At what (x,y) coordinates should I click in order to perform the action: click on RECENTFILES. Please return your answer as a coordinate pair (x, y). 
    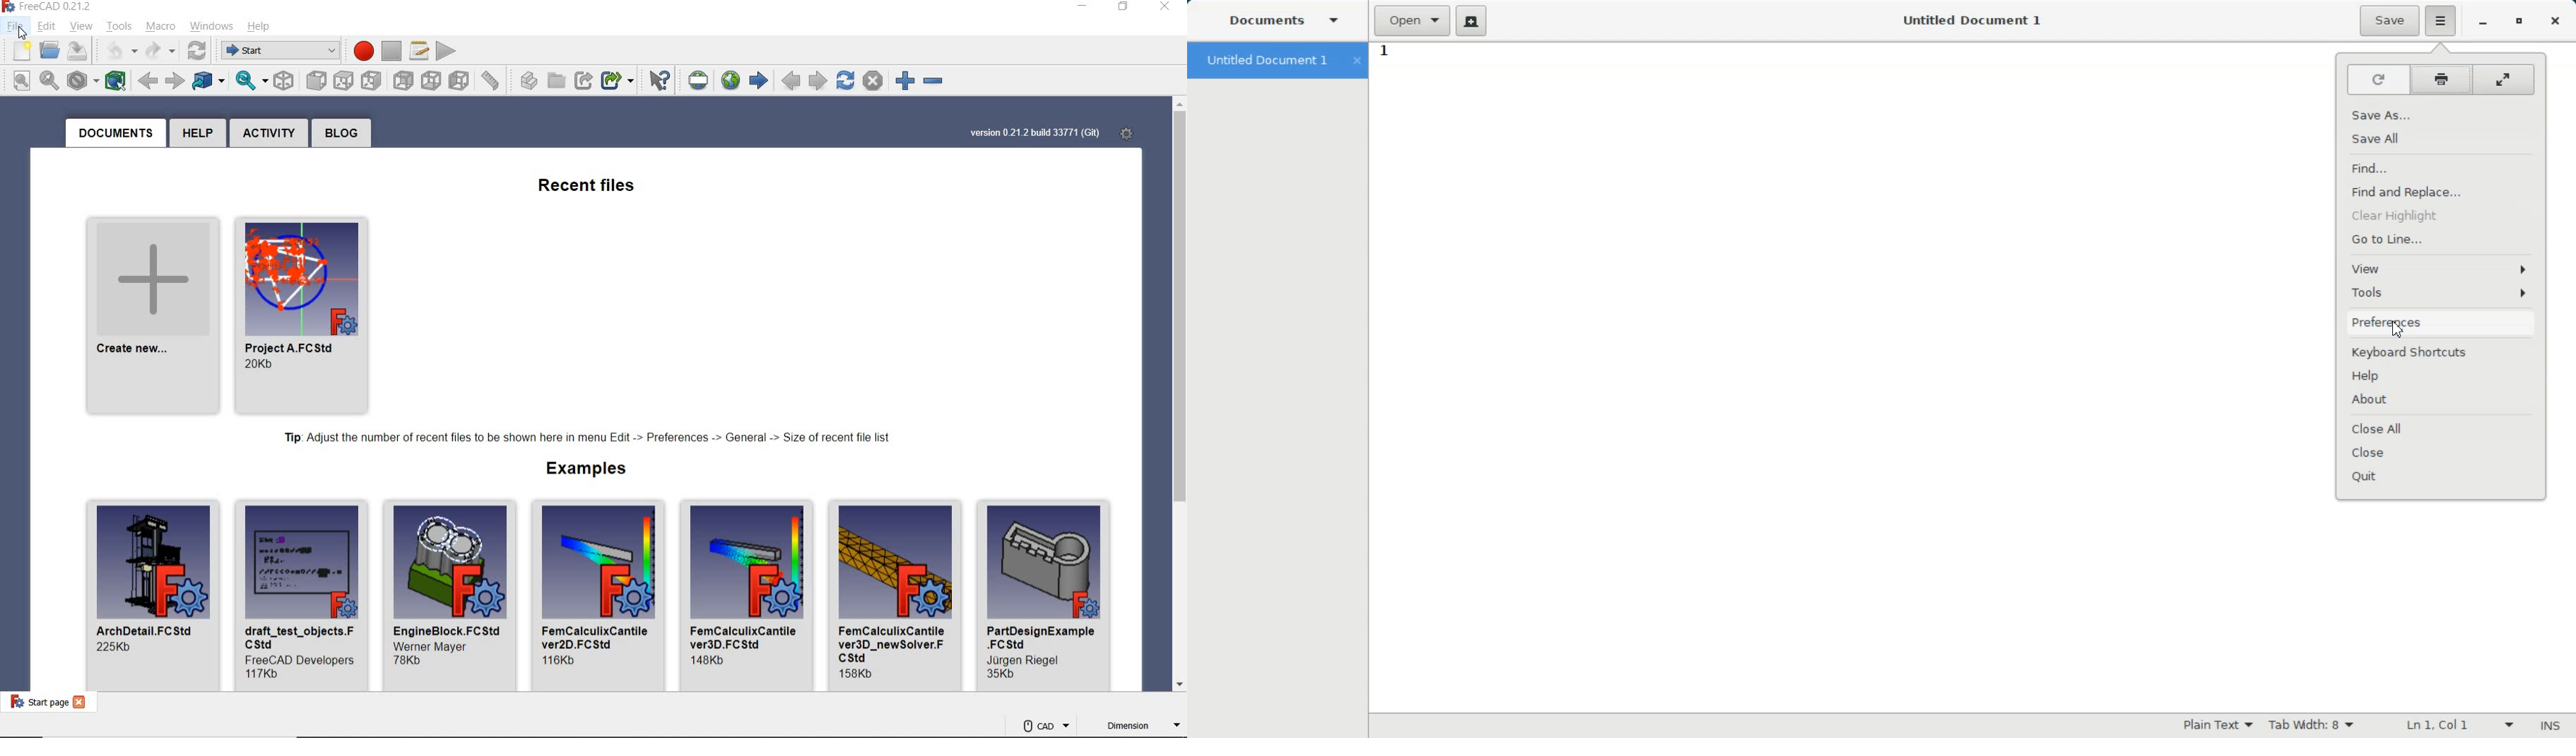
    Looking at the image, I should click on (589, 187).